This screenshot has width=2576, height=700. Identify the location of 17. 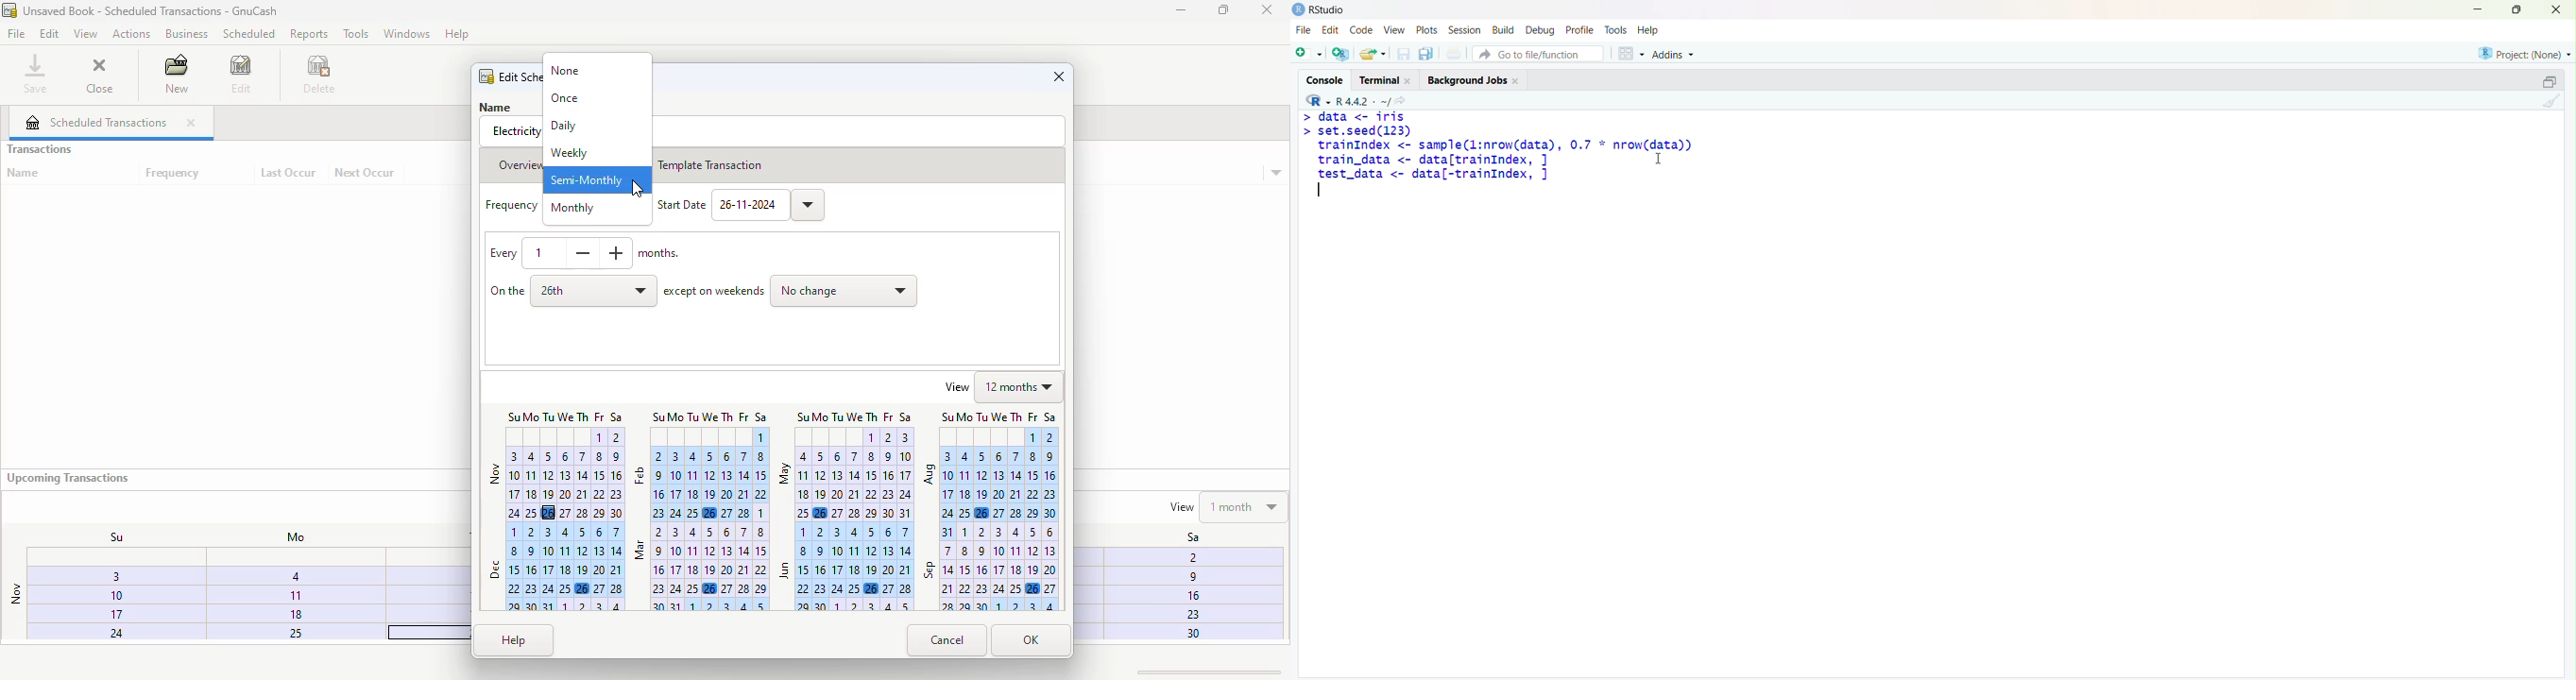
(98, 616).